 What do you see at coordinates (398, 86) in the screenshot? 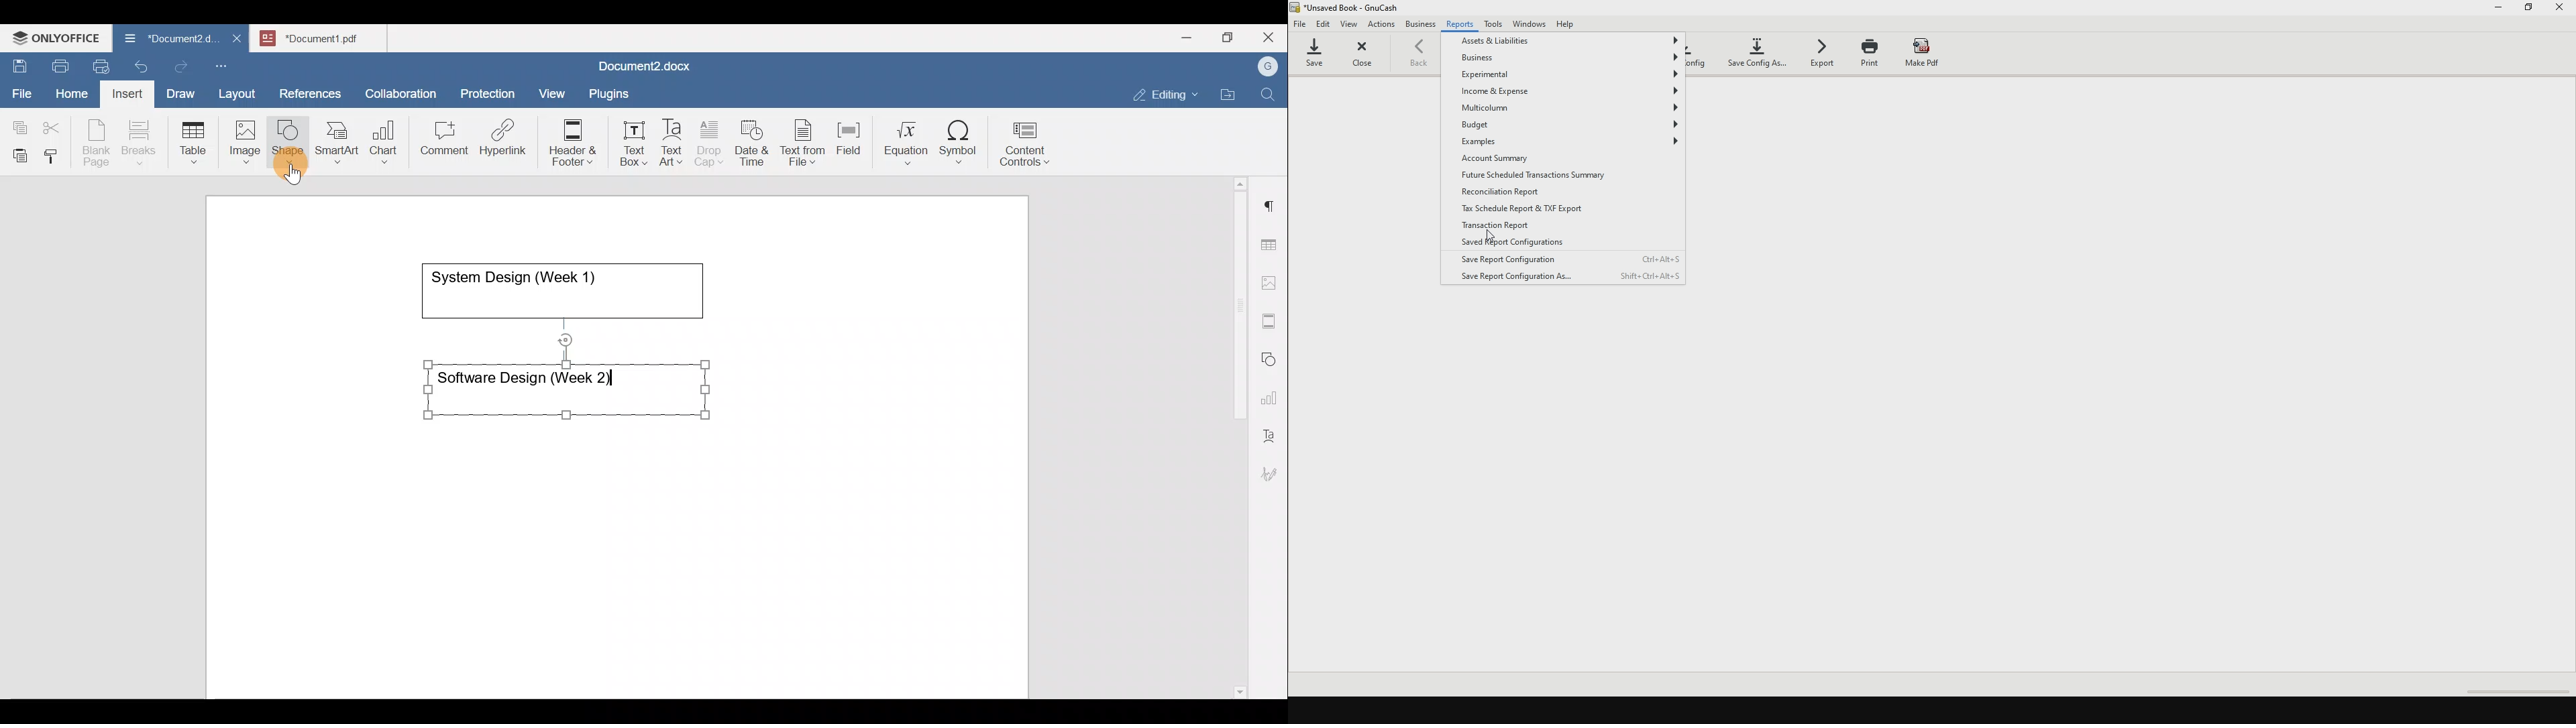
I see `Collaboration` at bounding box center [398, 86].